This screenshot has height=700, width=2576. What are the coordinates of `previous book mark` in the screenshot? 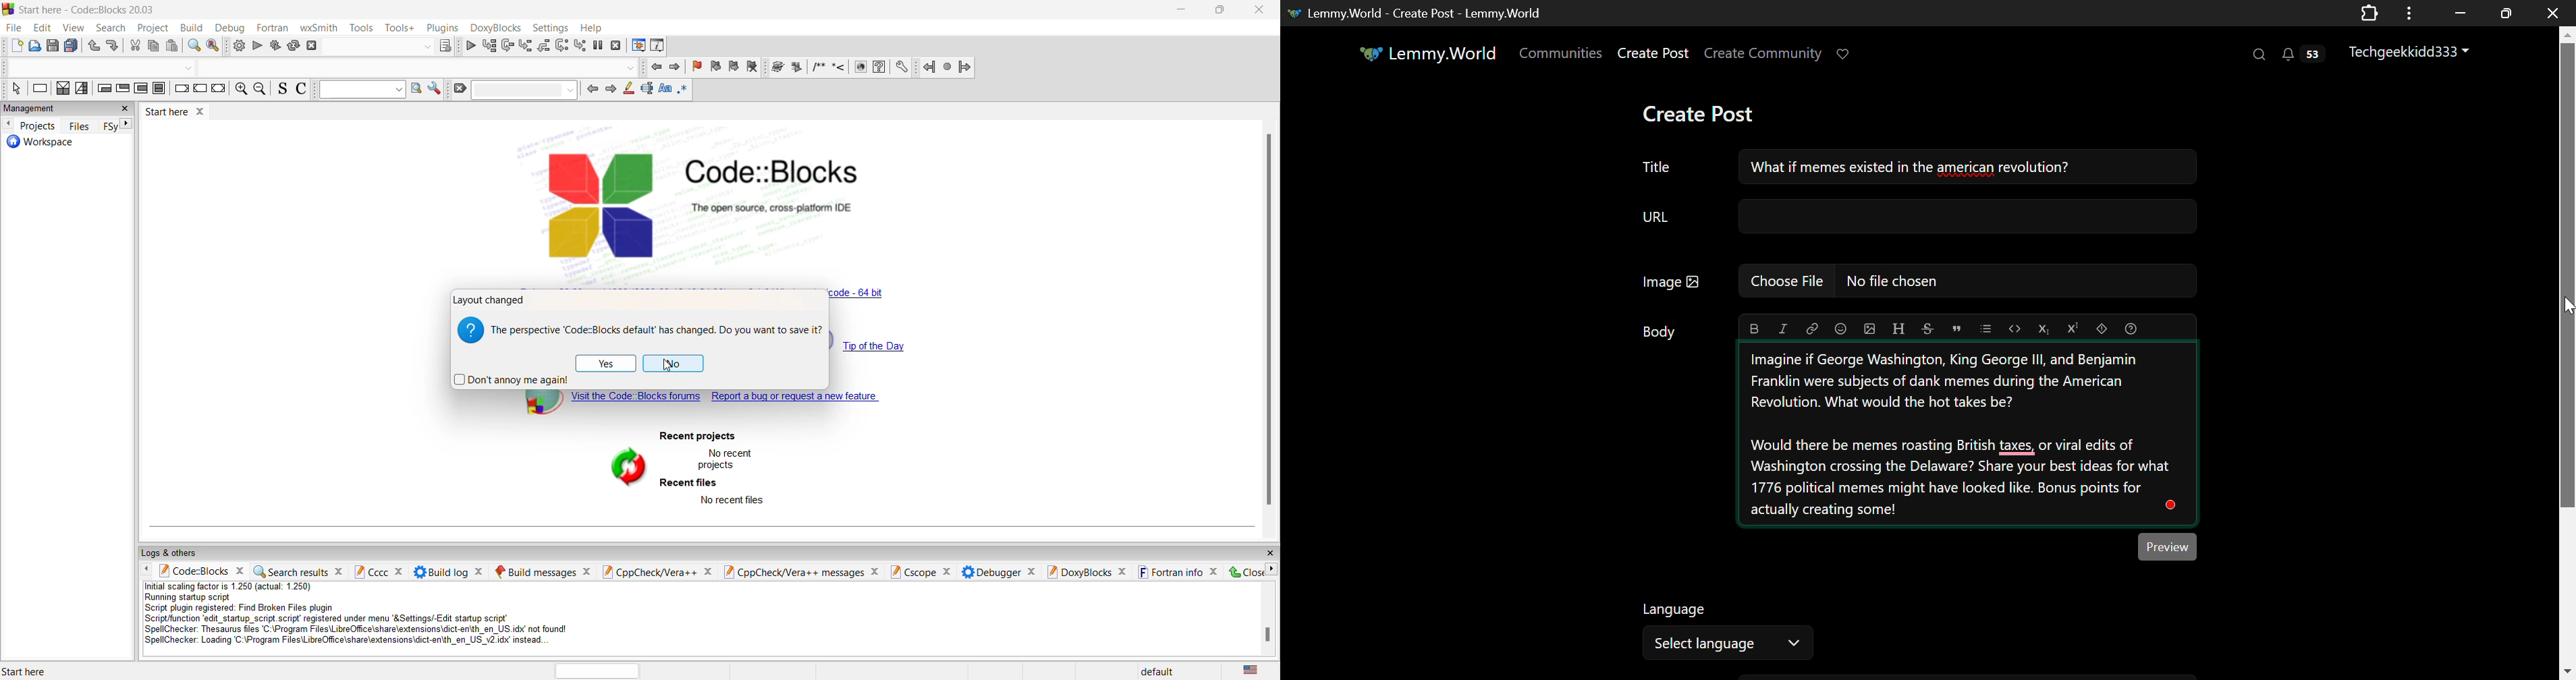 It's located at (714, 66).